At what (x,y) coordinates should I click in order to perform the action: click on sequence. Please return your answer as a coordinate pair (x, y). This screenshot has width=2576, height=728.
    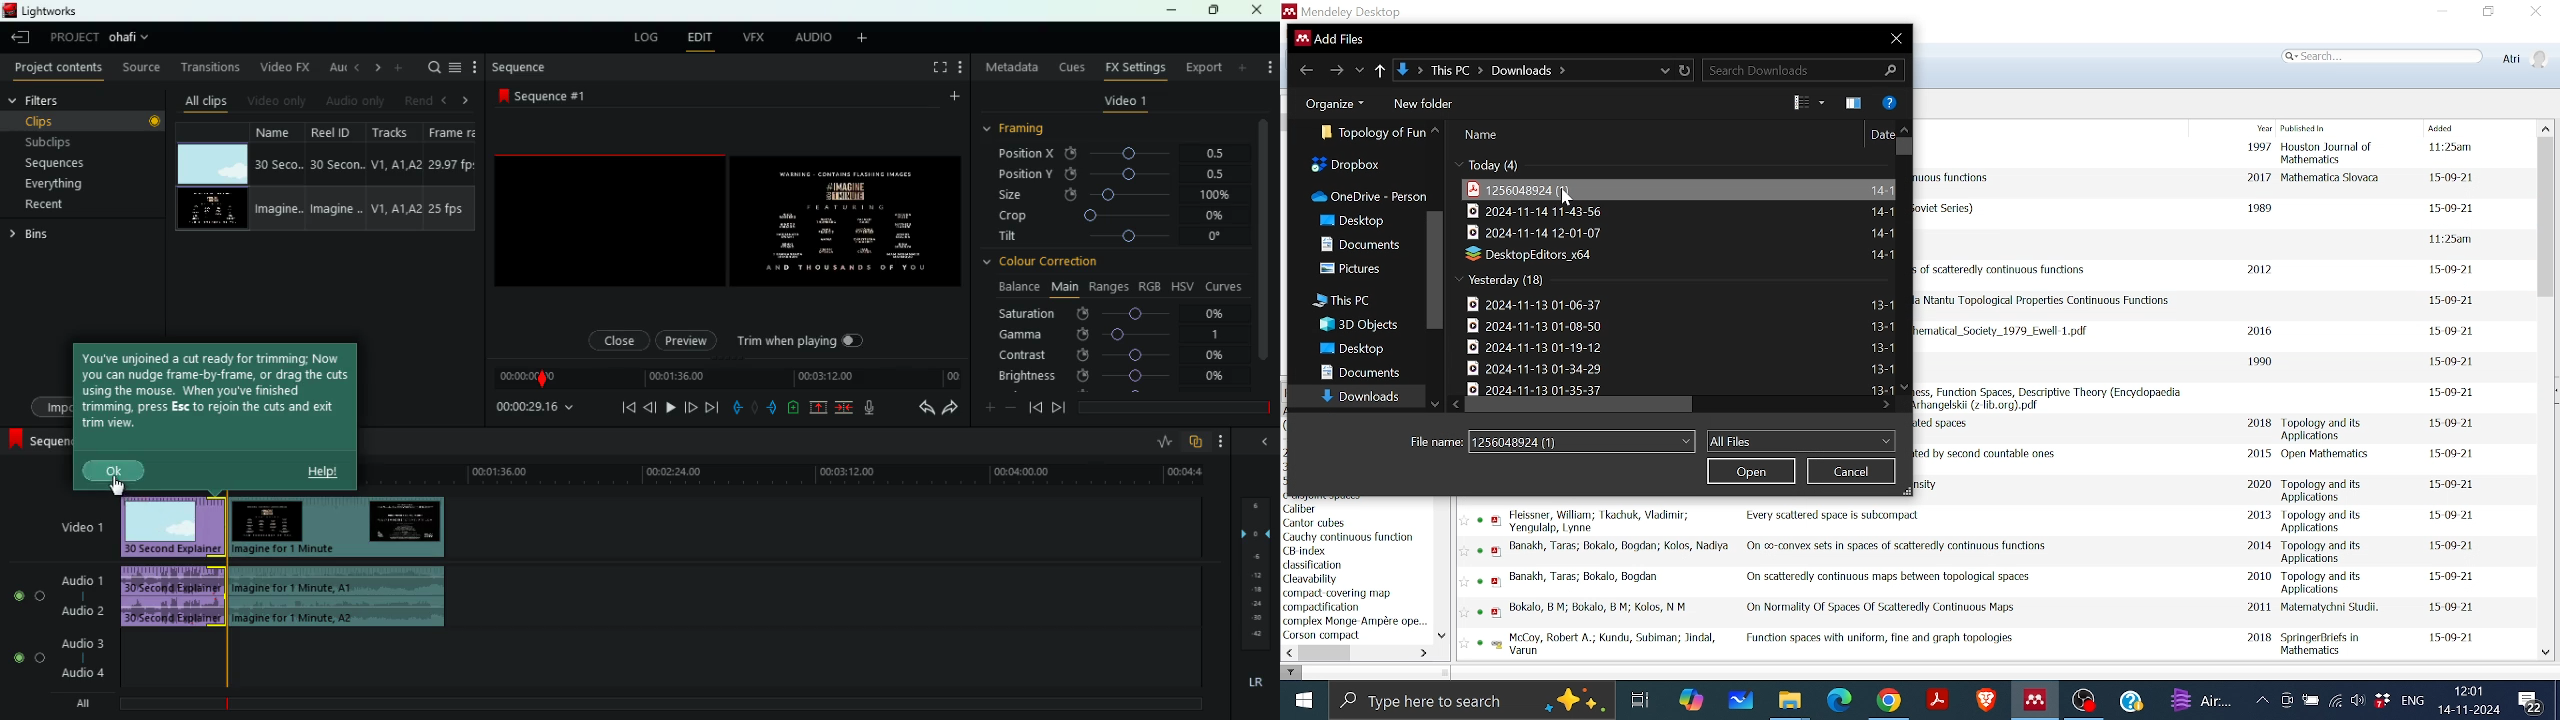
    Looking at the image, I should click on (548, 95).